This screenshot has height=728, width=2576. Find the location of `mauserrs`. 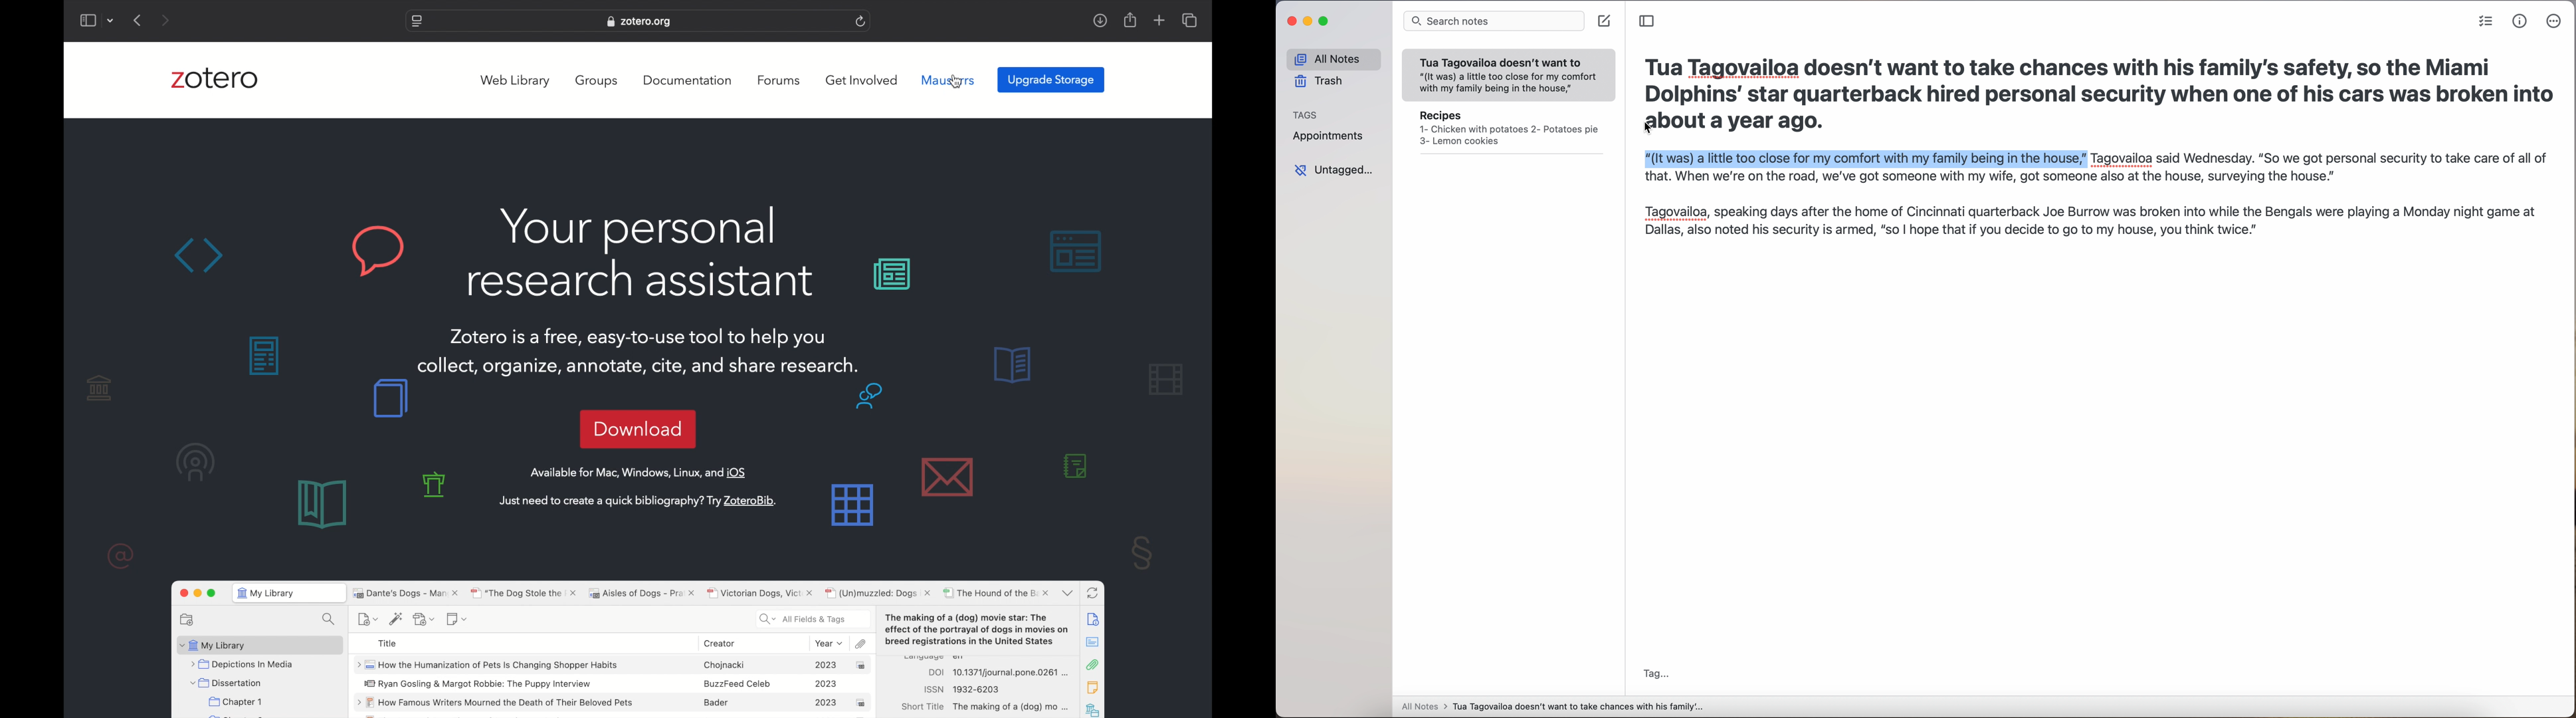

mauserrs is located at coordinates (949, 80).